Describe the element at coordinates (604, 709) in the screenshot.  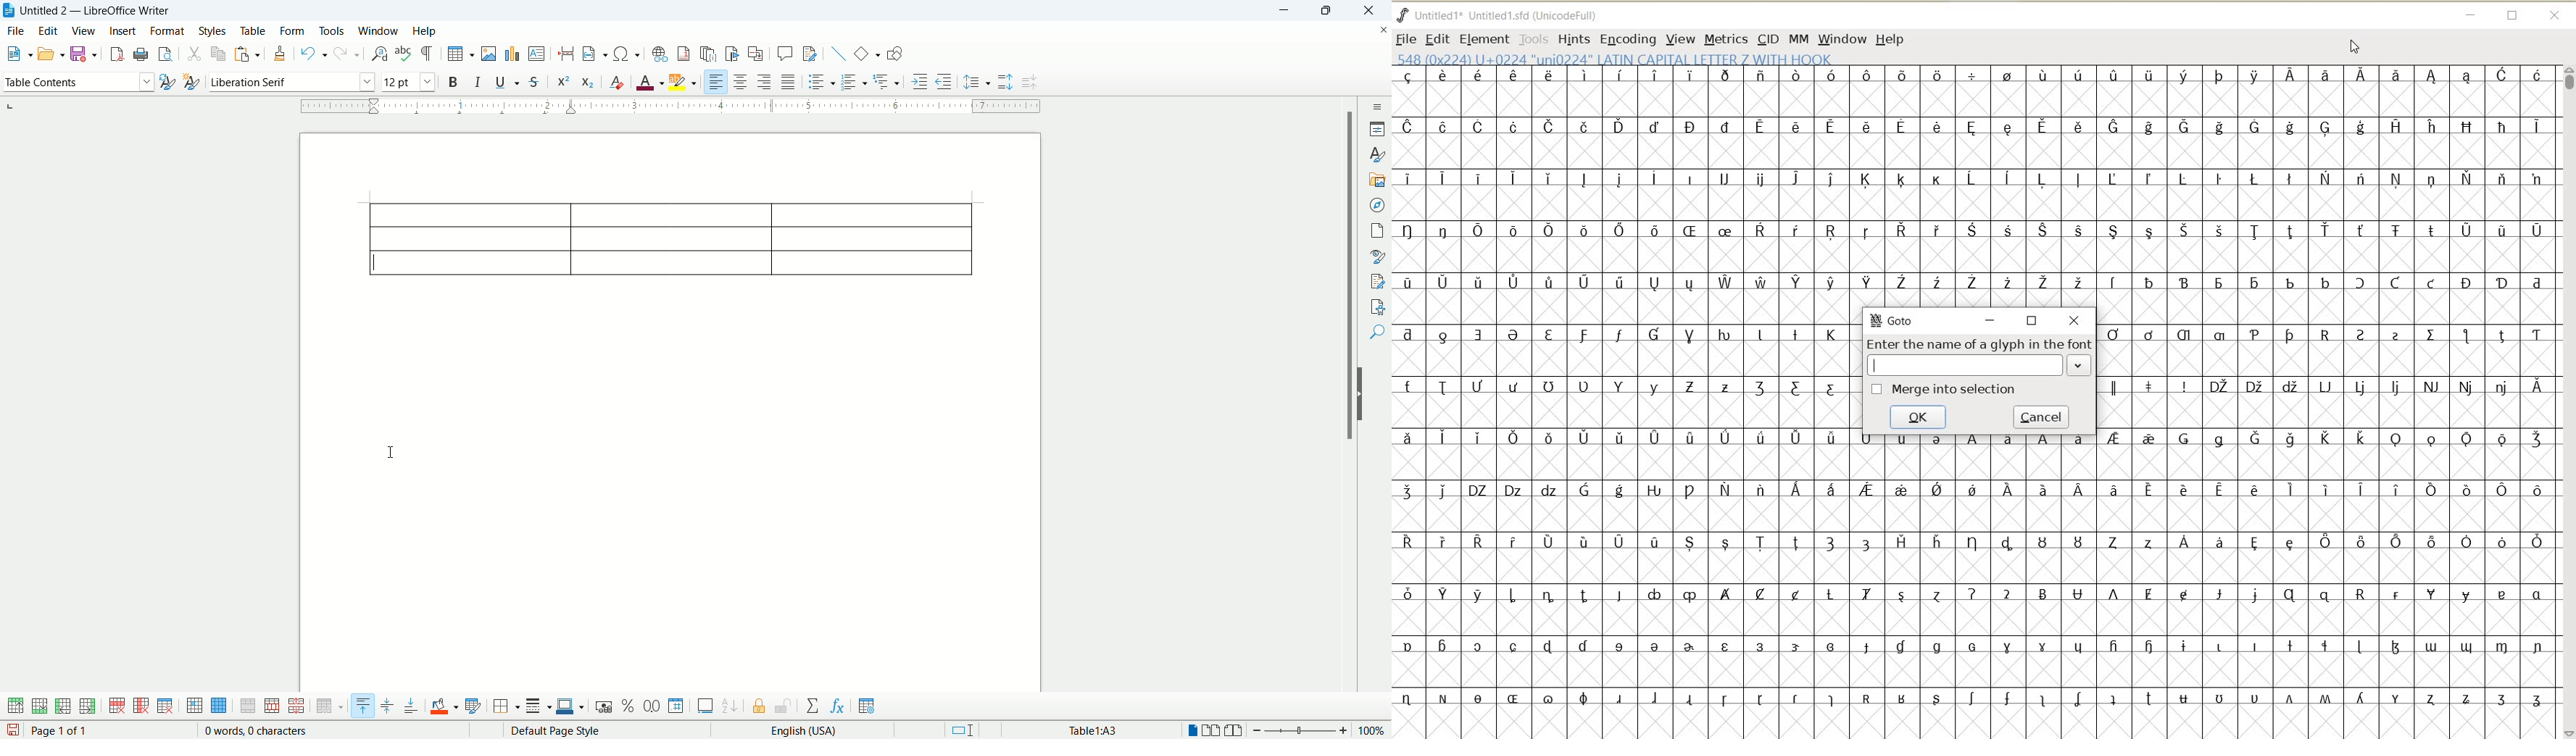
I see `currency format` at that location.